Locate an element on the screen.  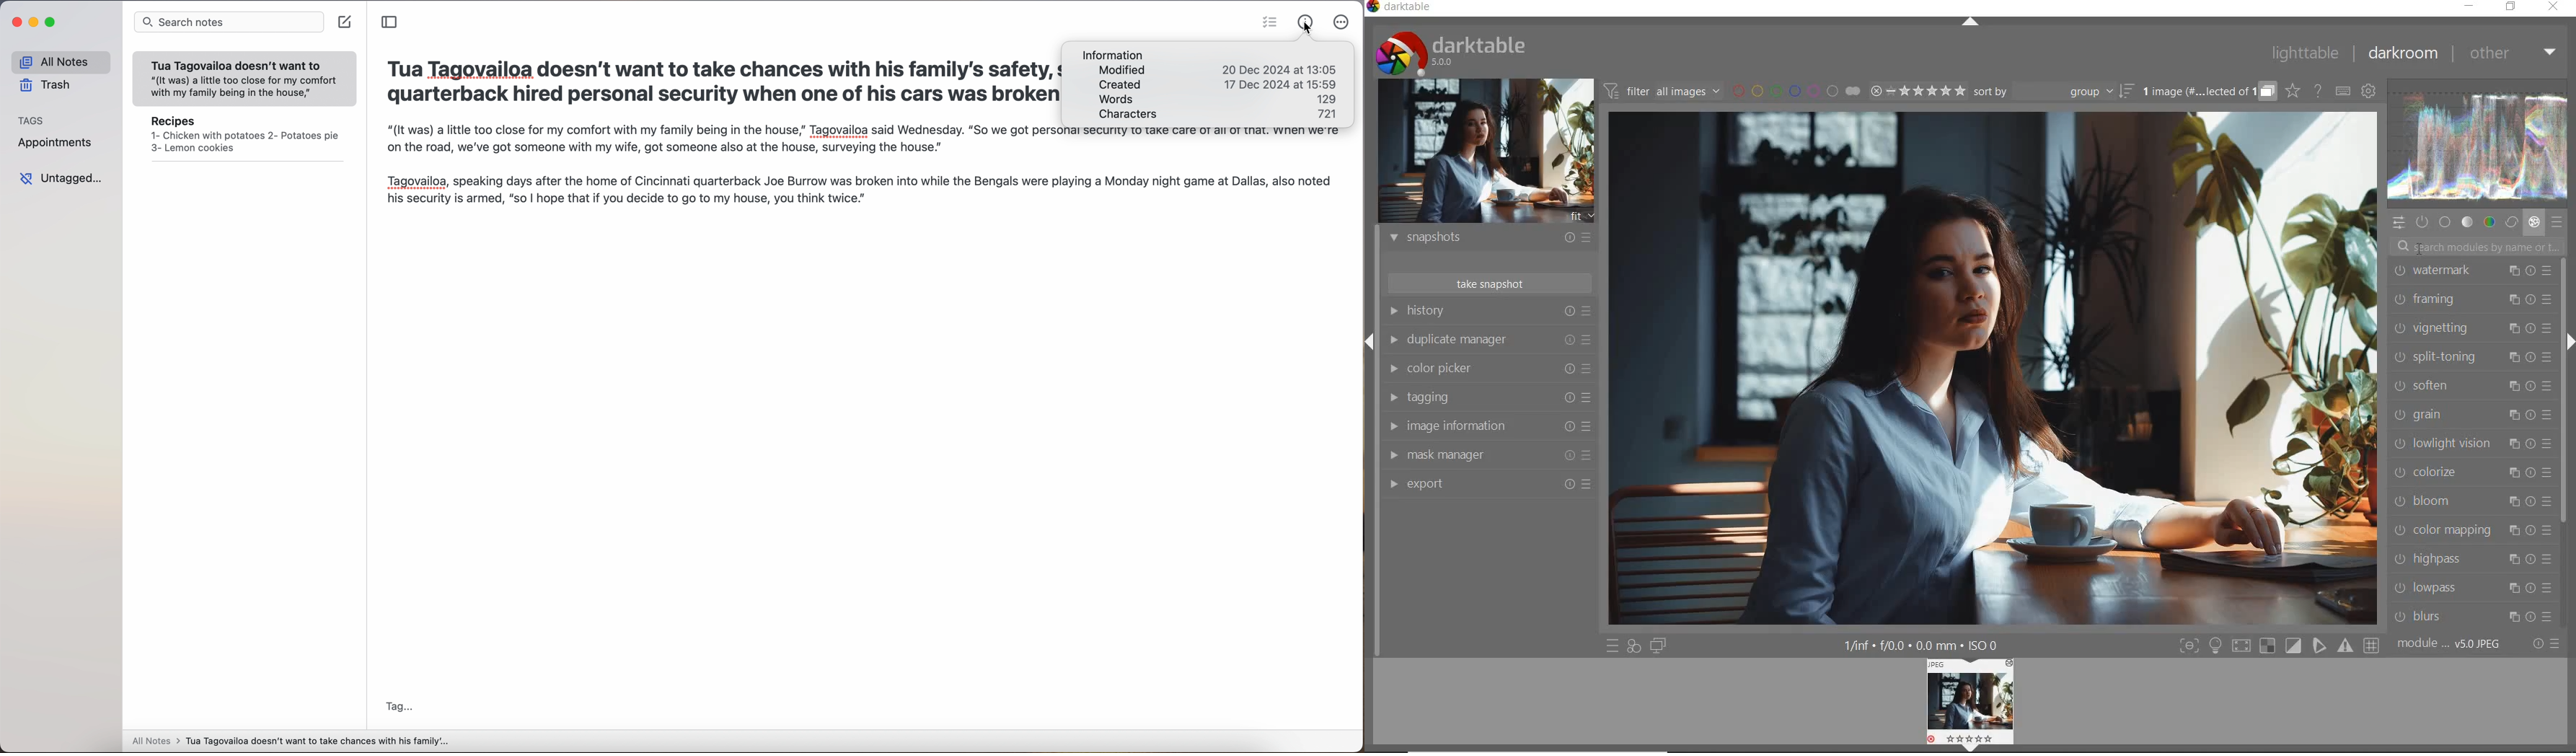
all notes > Tua Tagovailoa doesn't want to take chances with his family'... is located at coordinates (292, 742).